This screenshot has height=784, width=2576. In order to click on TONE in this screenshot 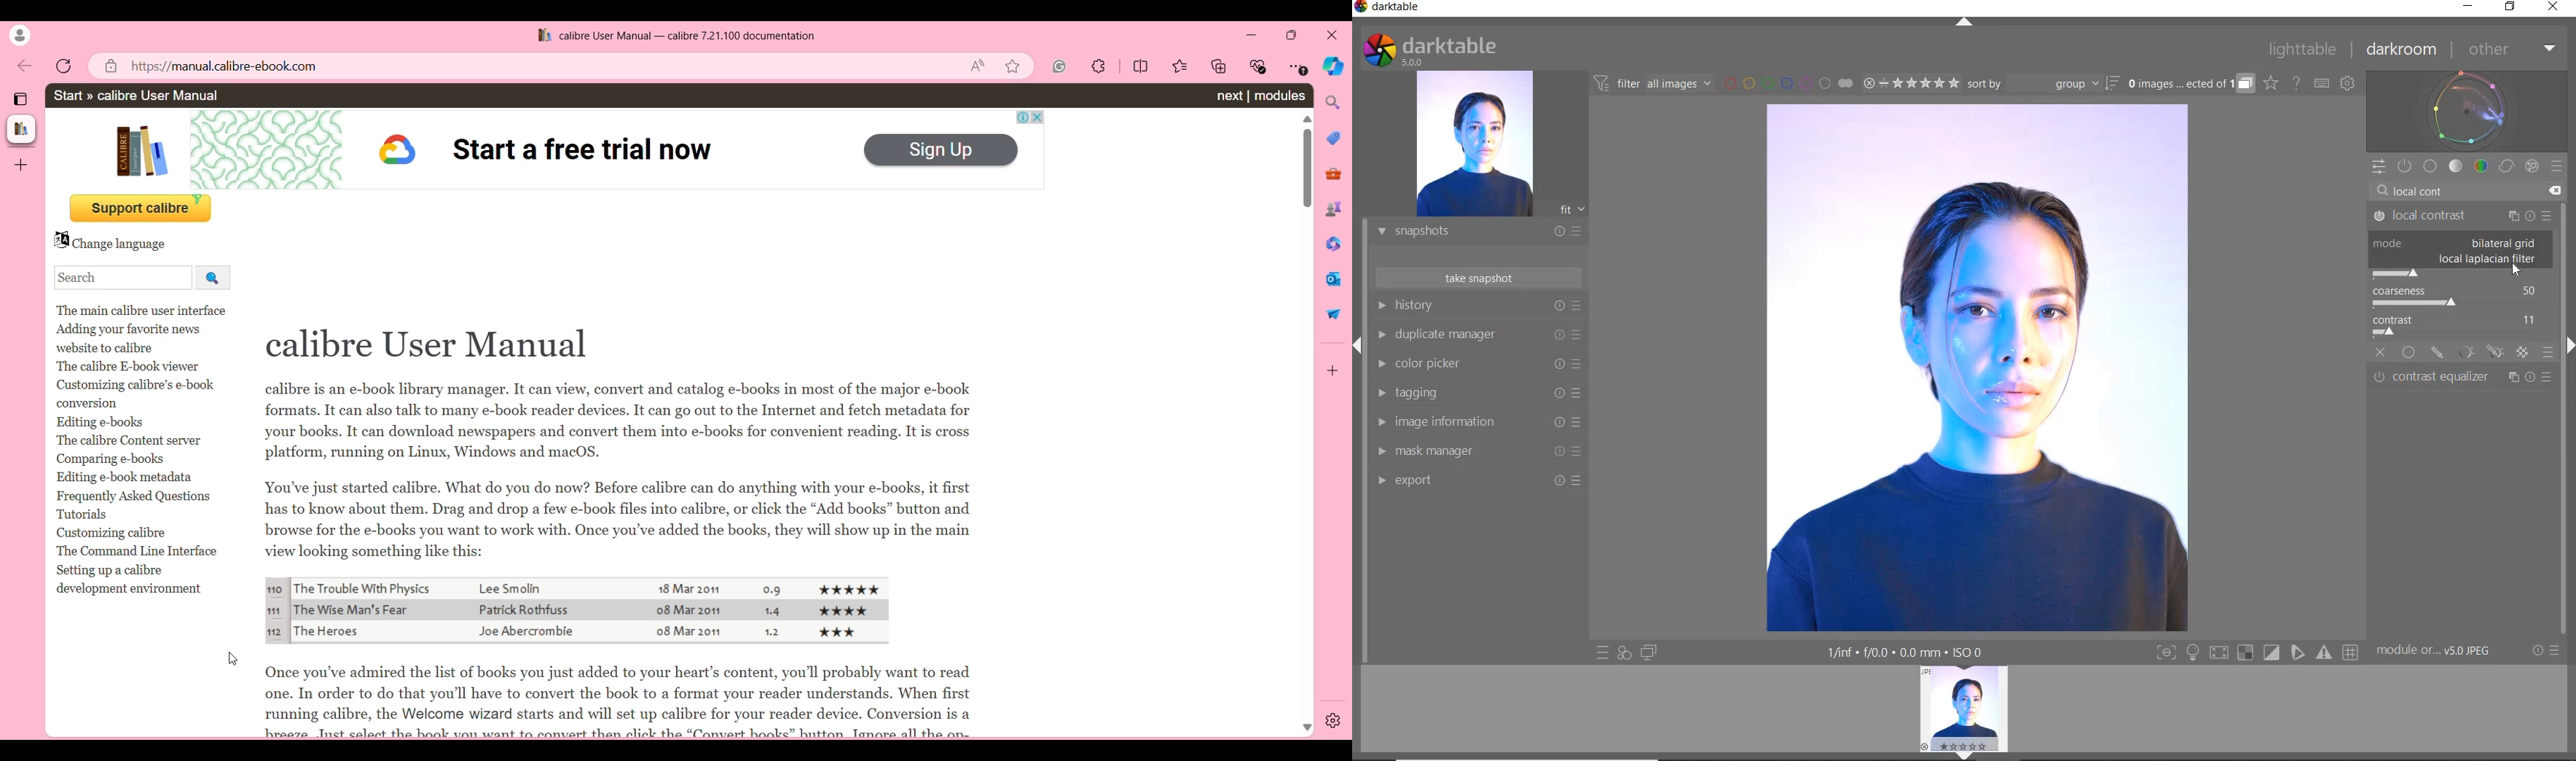, I will do `click(2457, 166)`.